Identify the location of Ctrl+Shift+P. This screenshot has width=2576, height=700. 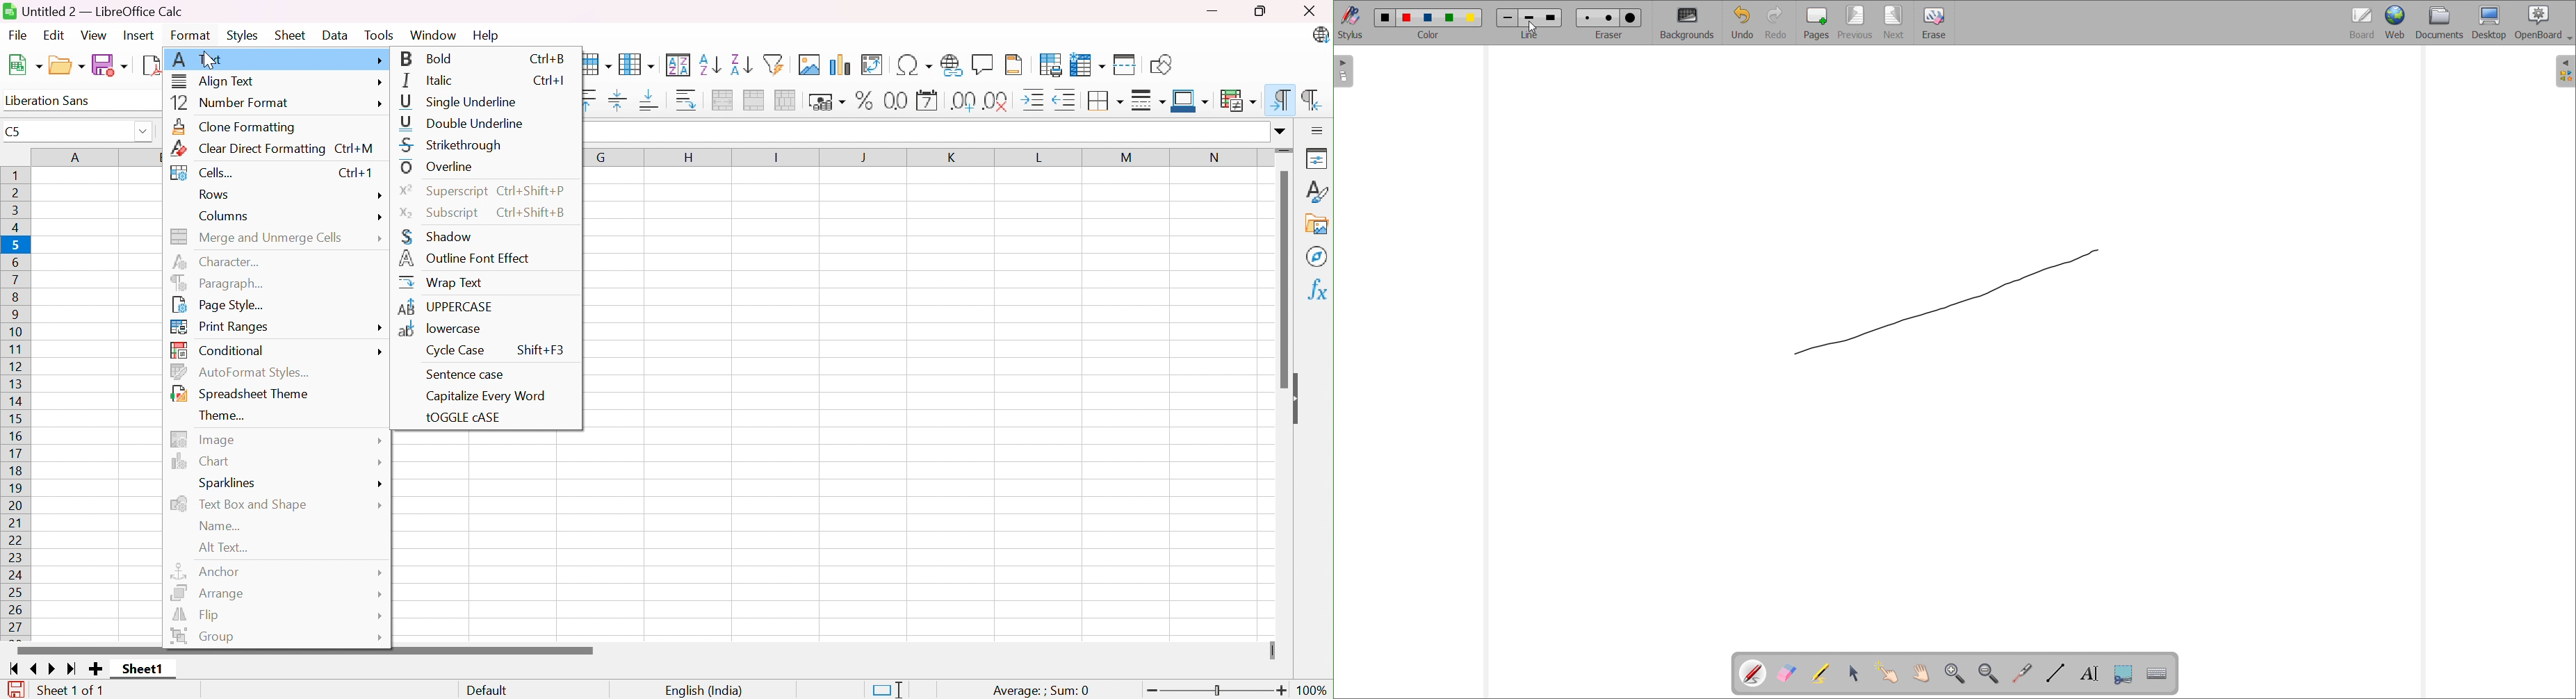
(534, 189).